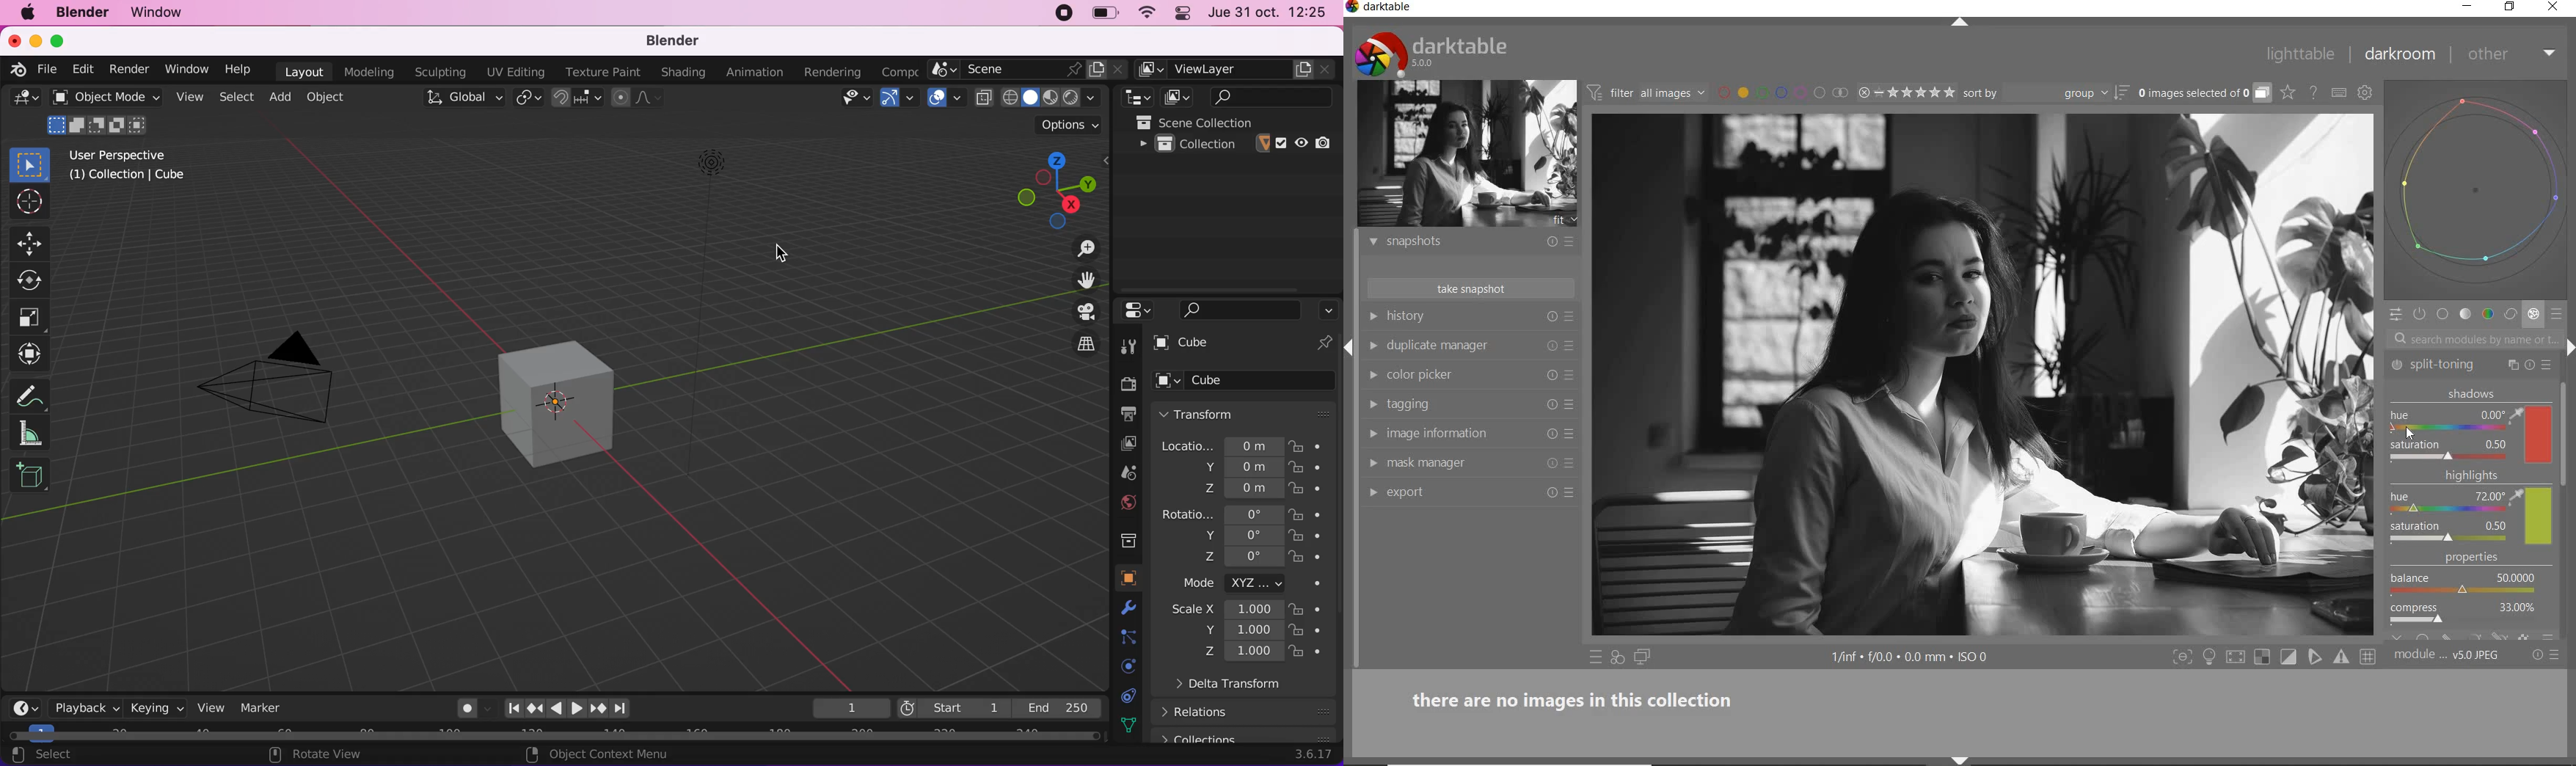 This screenshot has height=784, width=2576. Describe the element at coordinates (2290, 657) in the screenshot. I see `toggle clipping indication` at that location.